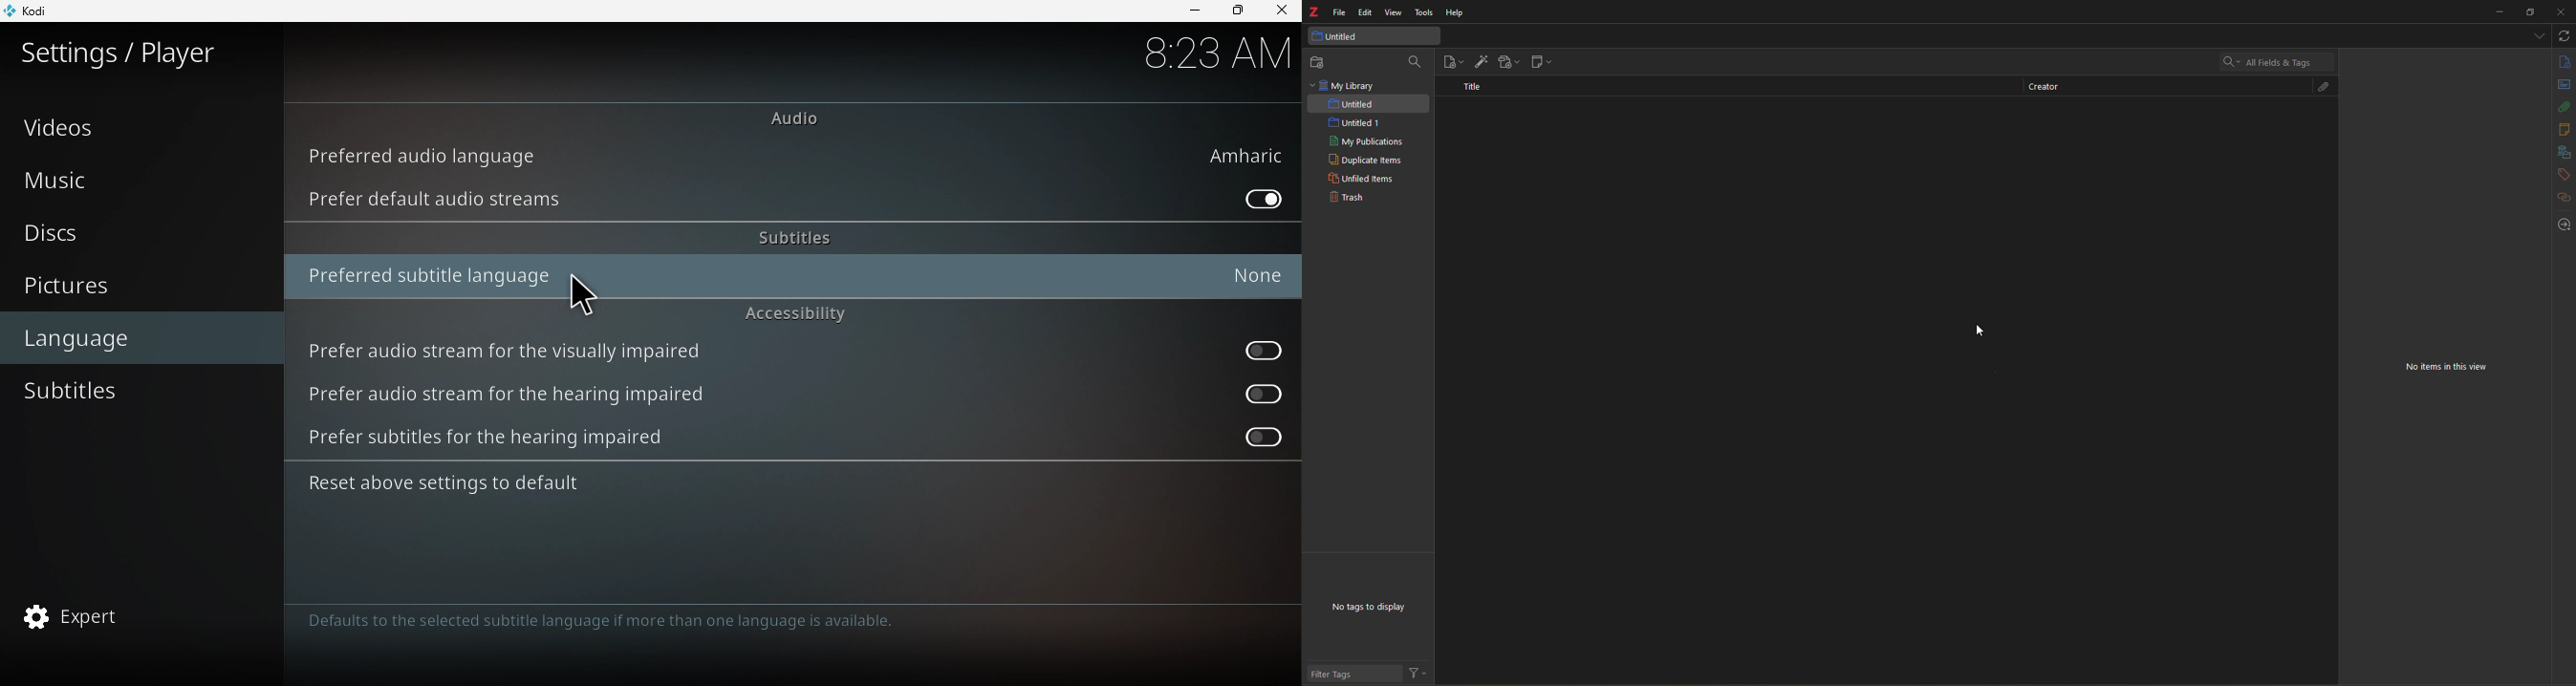 Image resolution: width=2576 pixels, height=700 pixels. What do you see at coordinates (2561, 12) in the screenshot?
I see `close` at bounding box center [2561, 12].